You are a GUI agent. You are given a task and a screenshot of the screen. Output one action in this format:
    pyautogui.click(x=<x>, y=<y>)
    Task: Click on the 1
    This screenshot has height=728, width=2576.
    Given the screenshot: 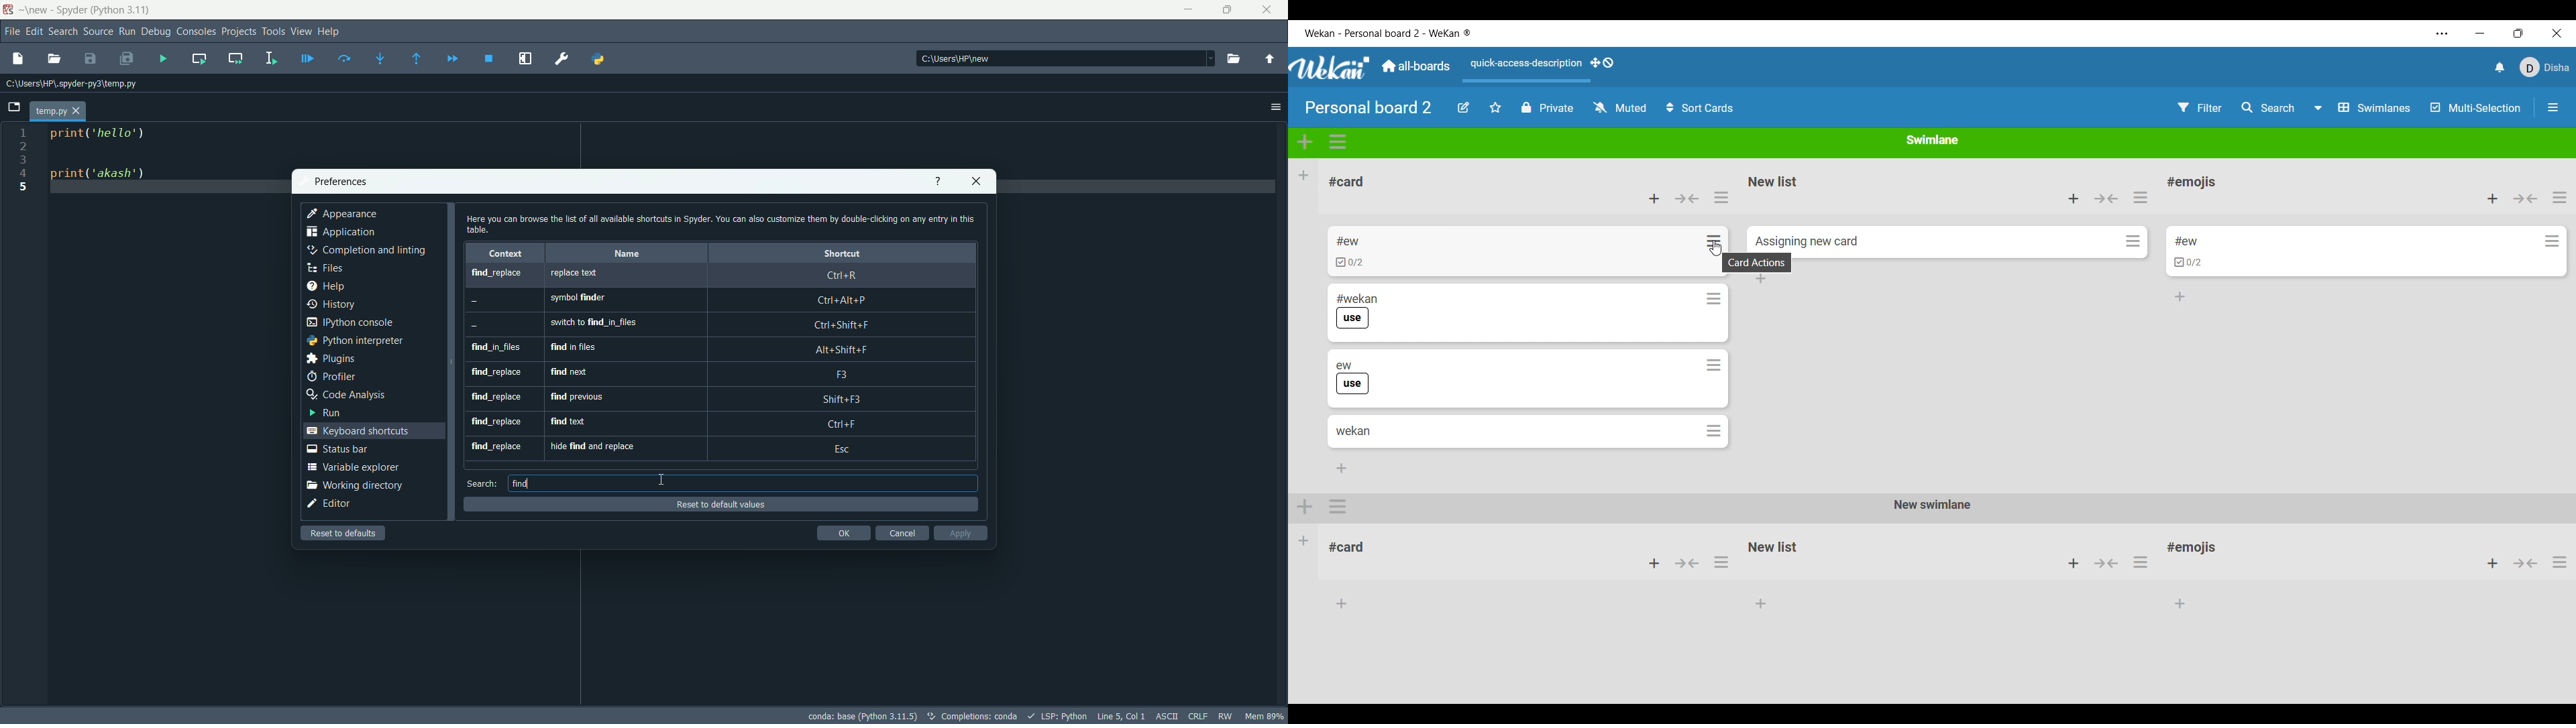 What is the action you would take?
    pyautogui.click(x=25, y=131)
    